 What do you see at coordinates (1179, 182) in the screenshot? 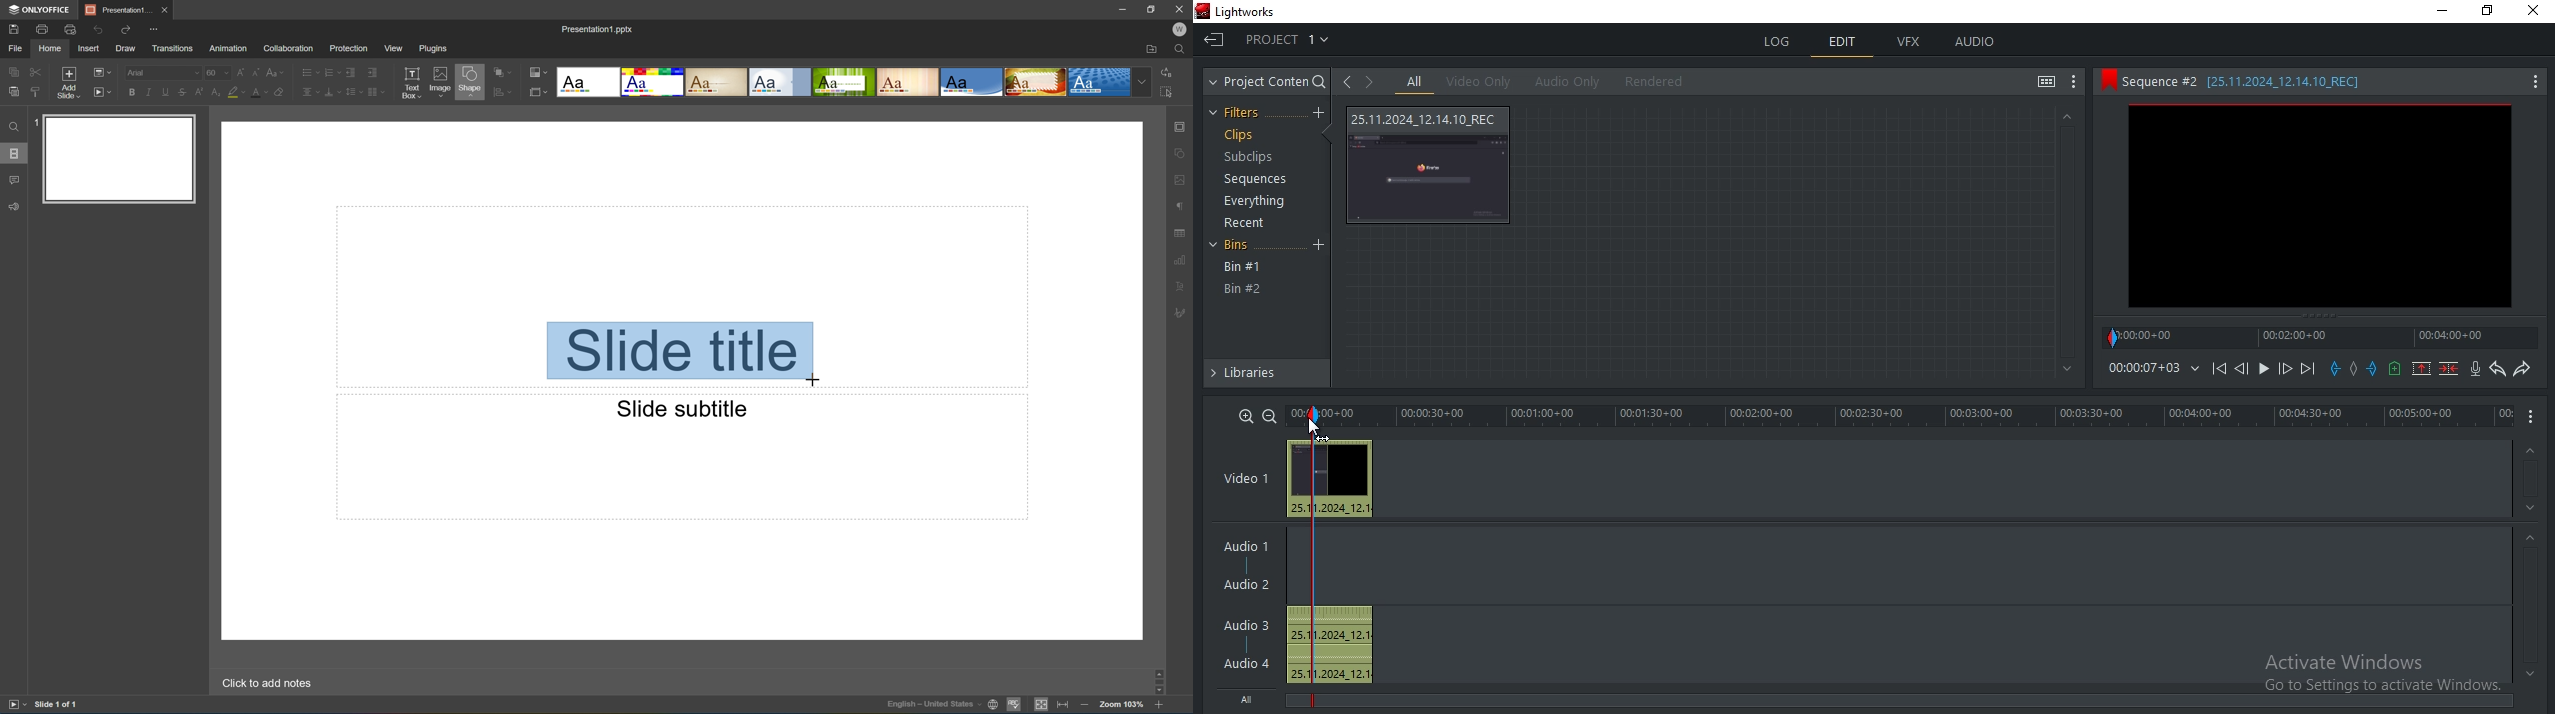
I see `image settings` at bounding box center [1179, 182].